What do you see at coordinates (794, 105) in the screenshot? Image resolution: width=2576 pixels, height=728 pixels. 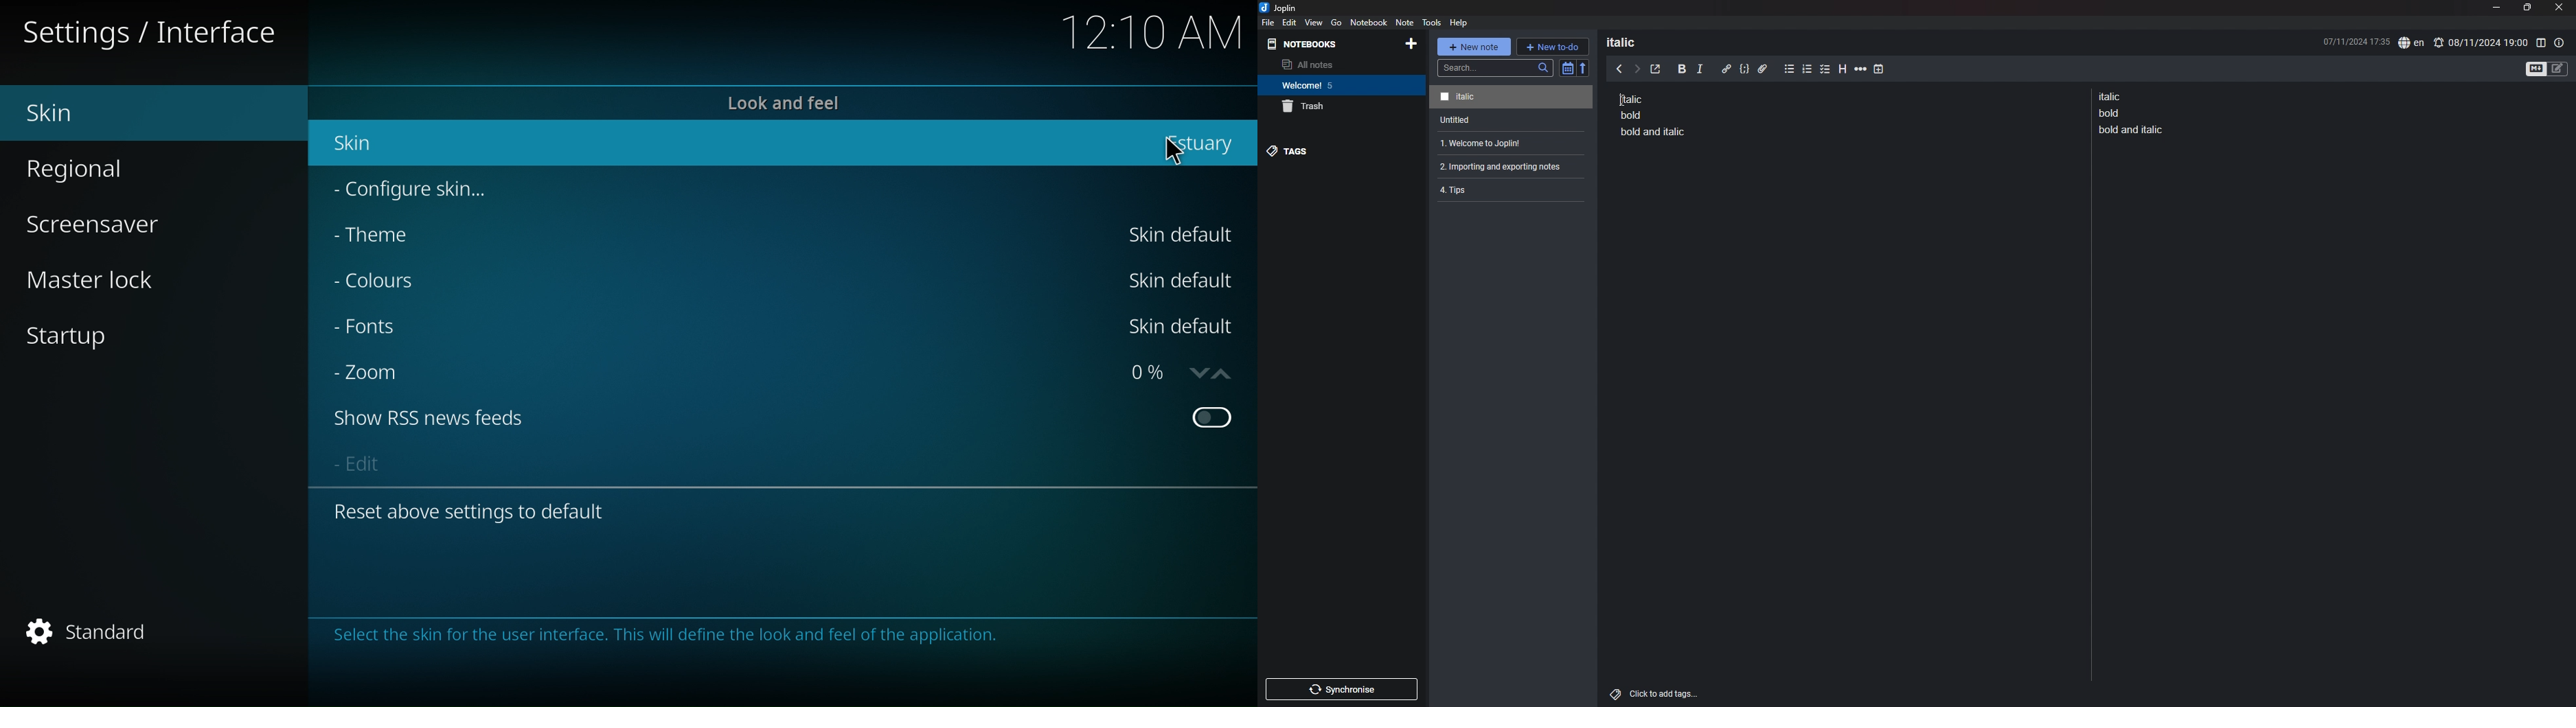 I see `look and feel` at bounding box center [794, 105].